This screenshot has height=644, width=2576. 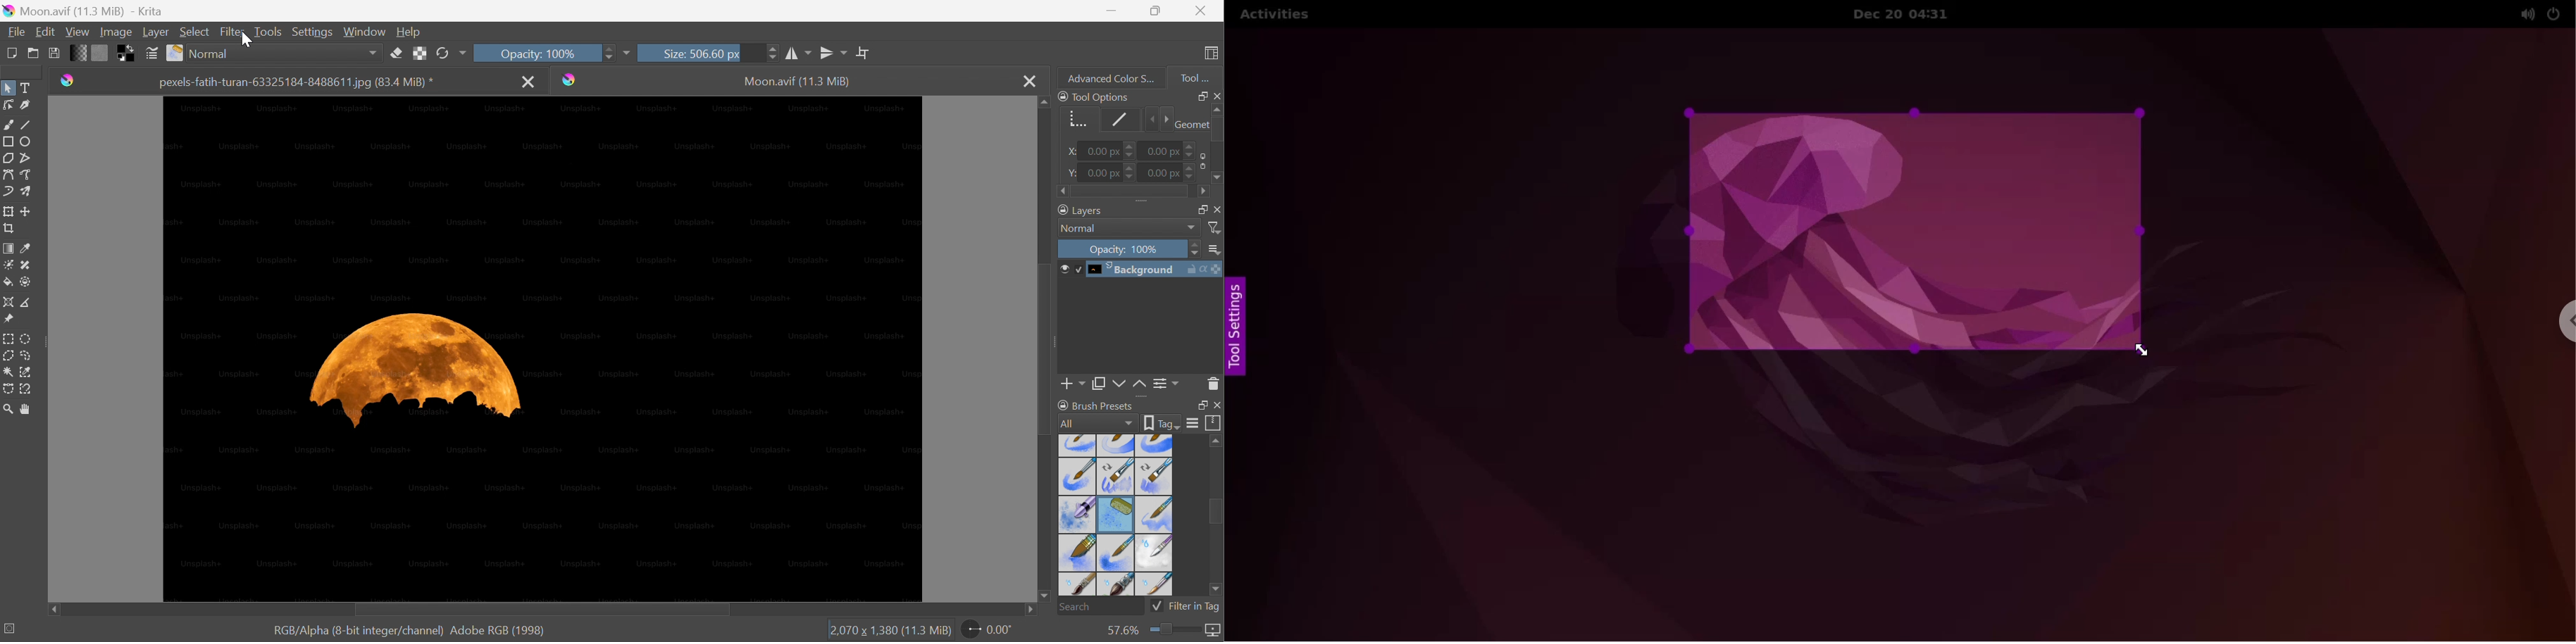 I want to click on Scroll bar, so click(x=1216, y=511).